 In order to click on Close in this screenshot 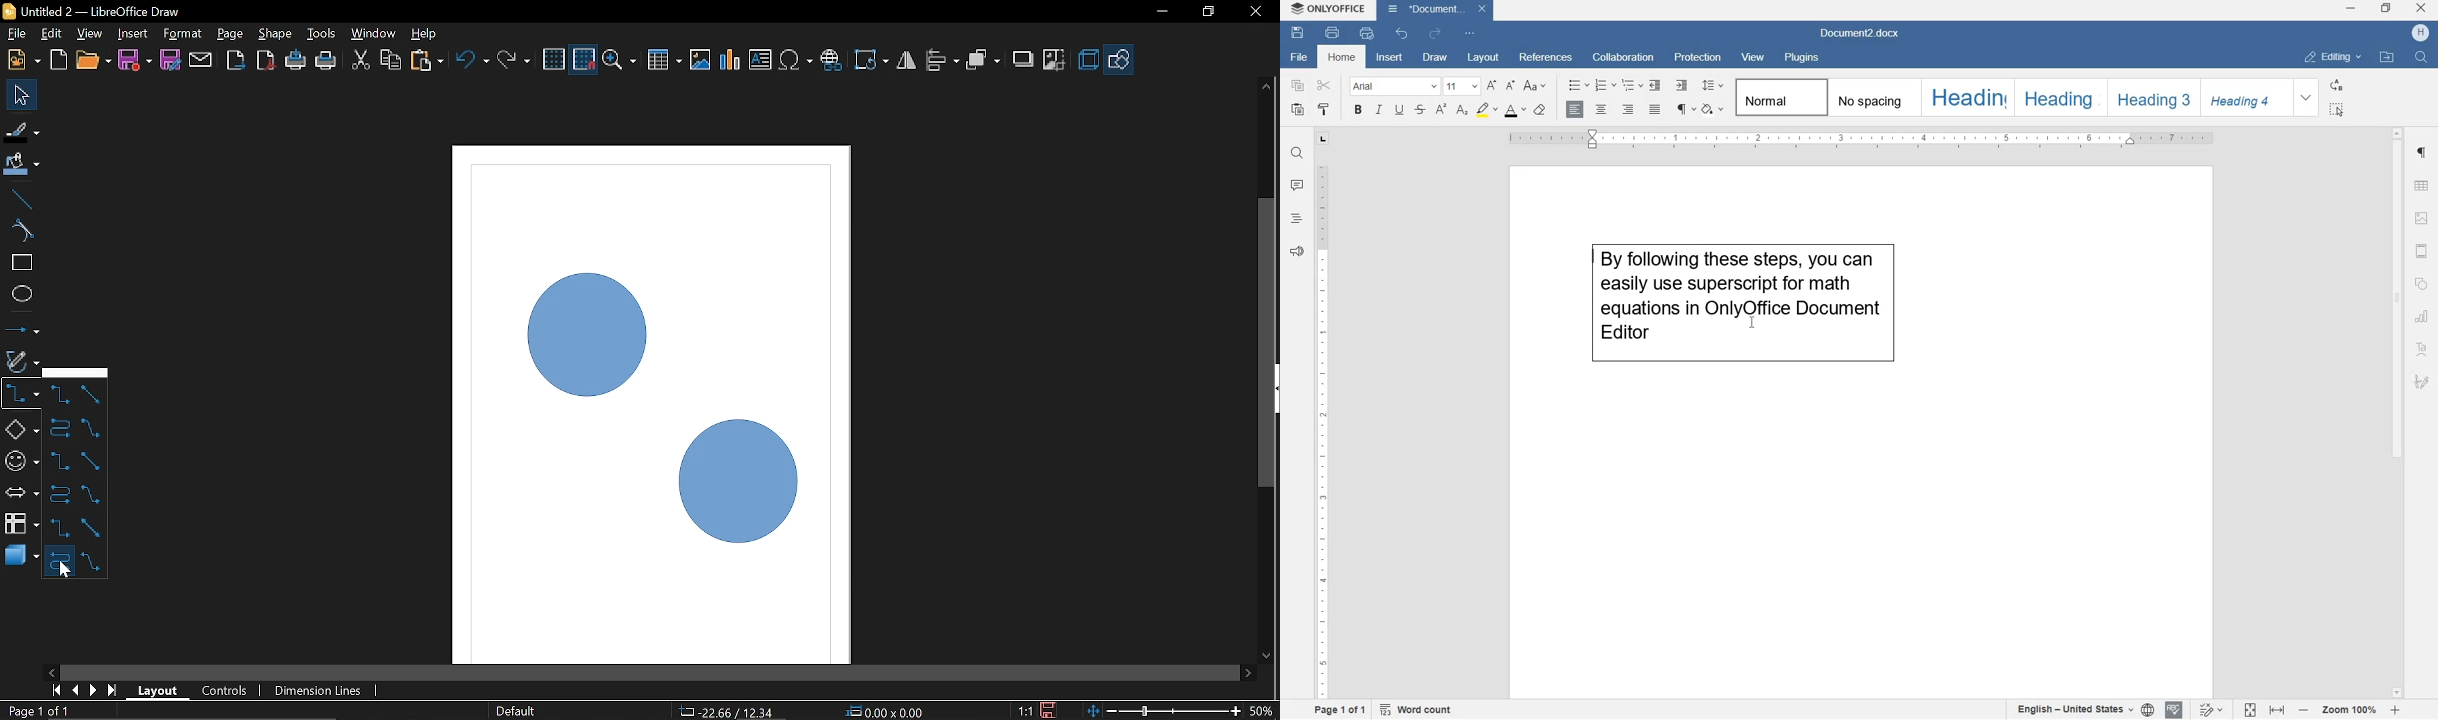, I will do `click(1254, 13)`.